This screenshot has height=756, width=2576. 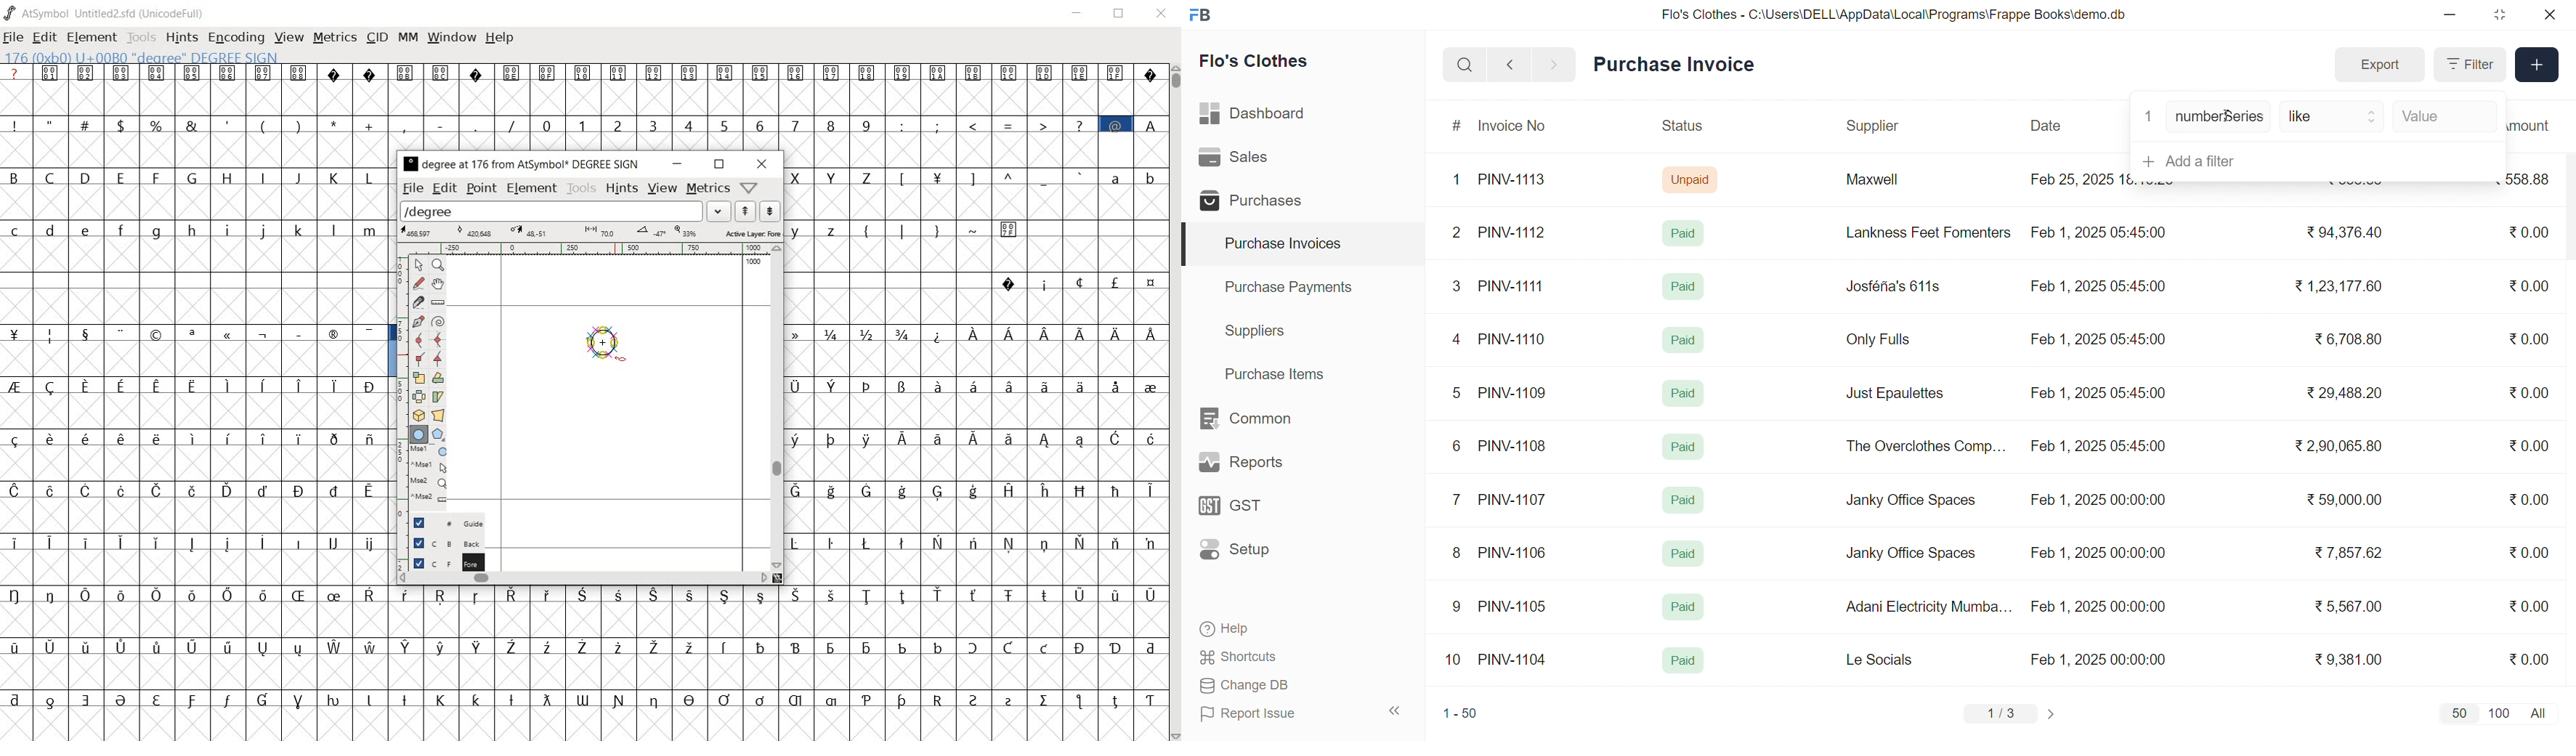 I want to click on ?, so click(x=15, y=73).